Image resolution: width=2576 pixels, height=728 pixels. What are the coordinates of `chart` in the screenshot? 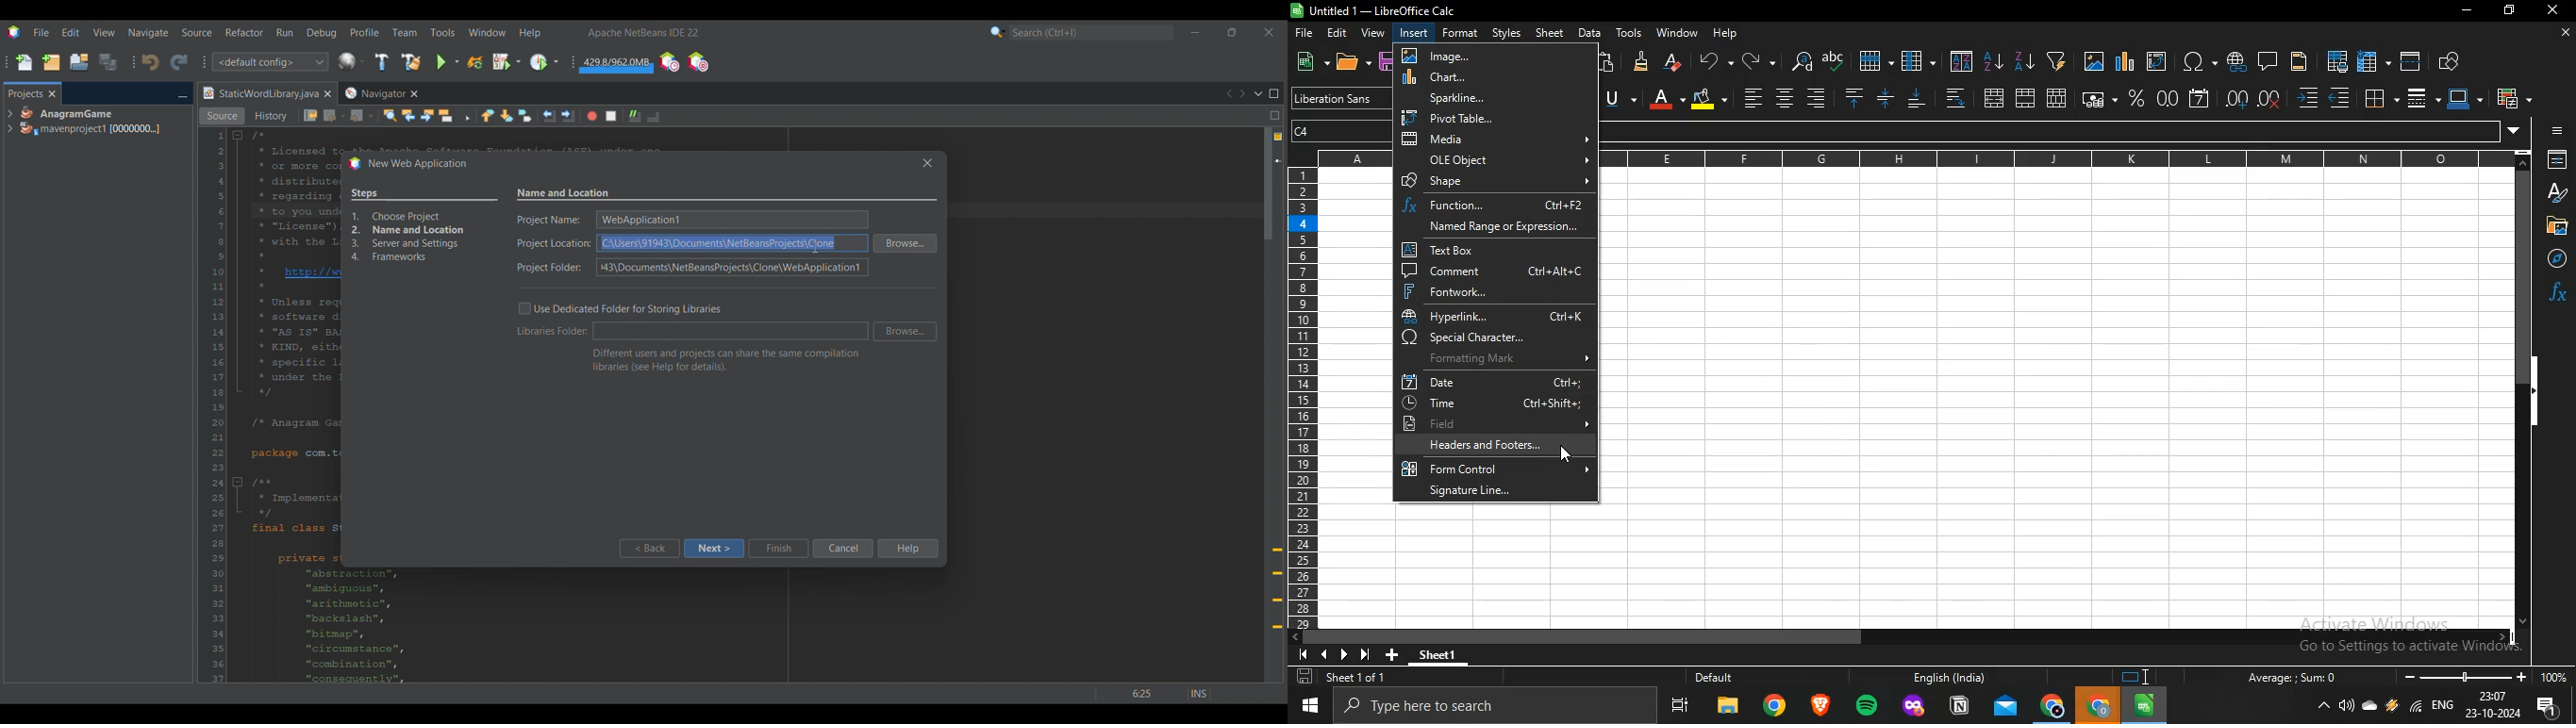 It's located at (1487, 77).